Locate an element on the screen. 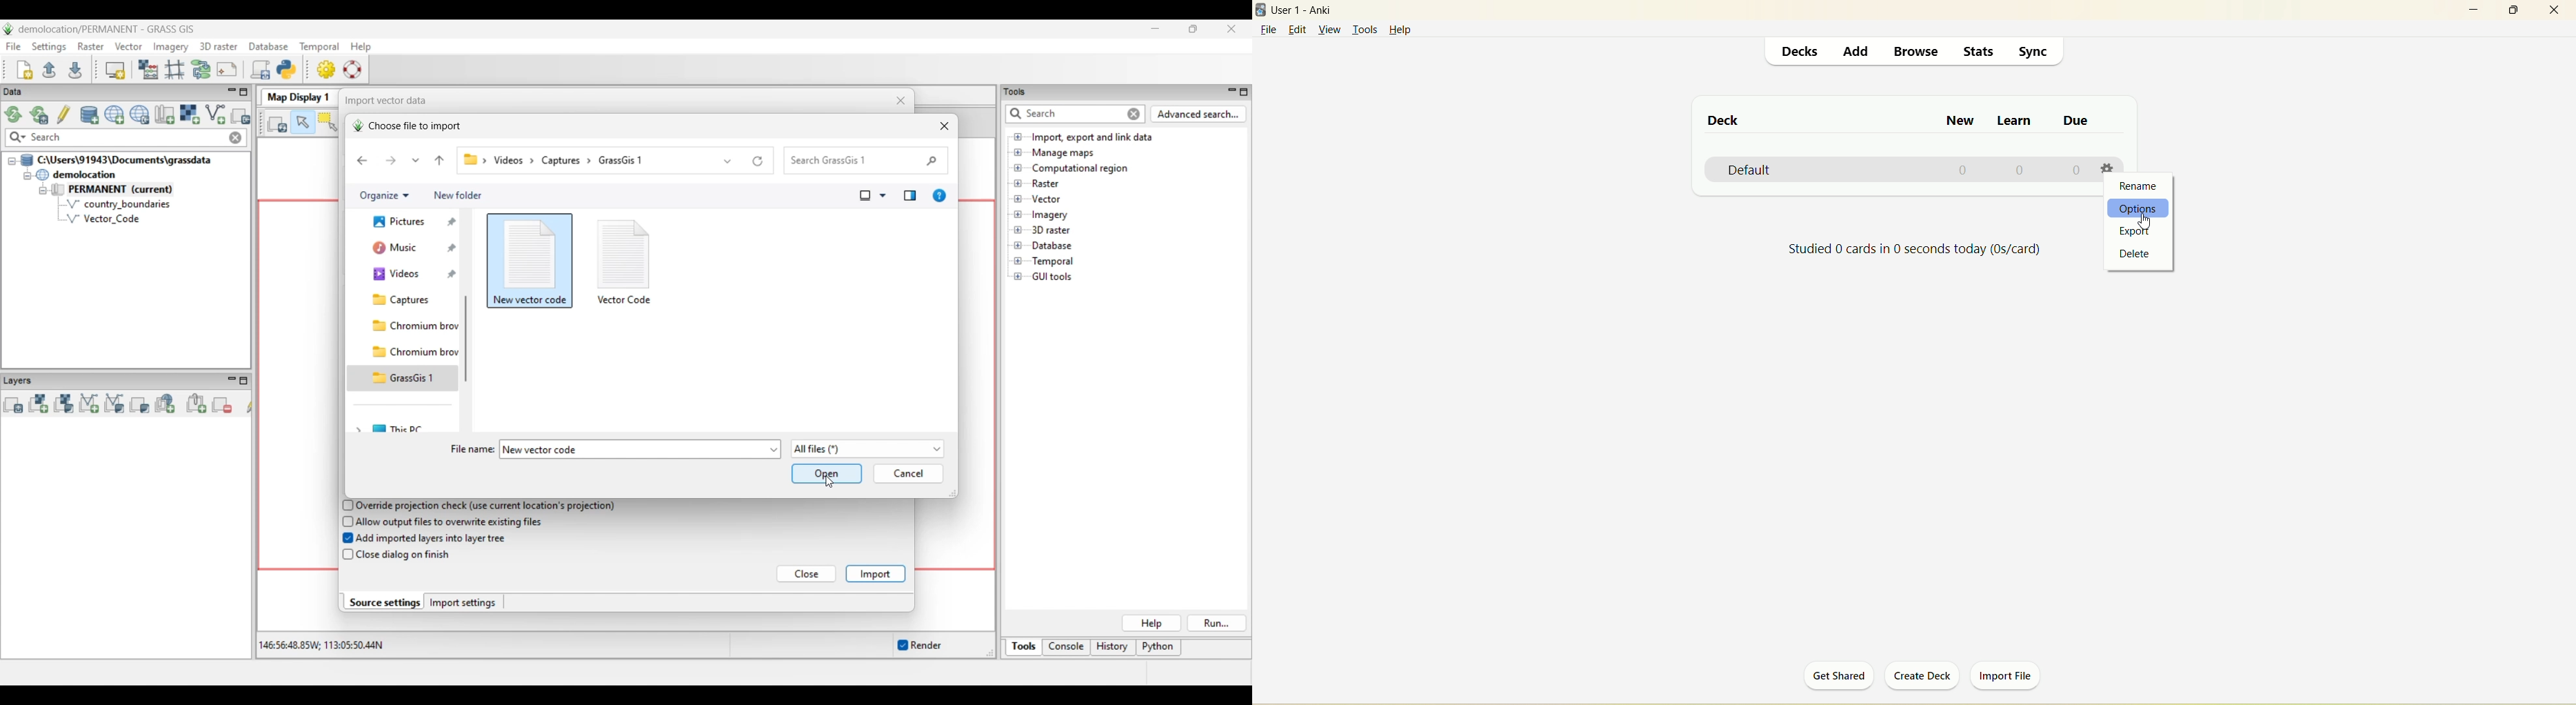 The image size is (2576, 728). view is located at coordinates (1329, 30).